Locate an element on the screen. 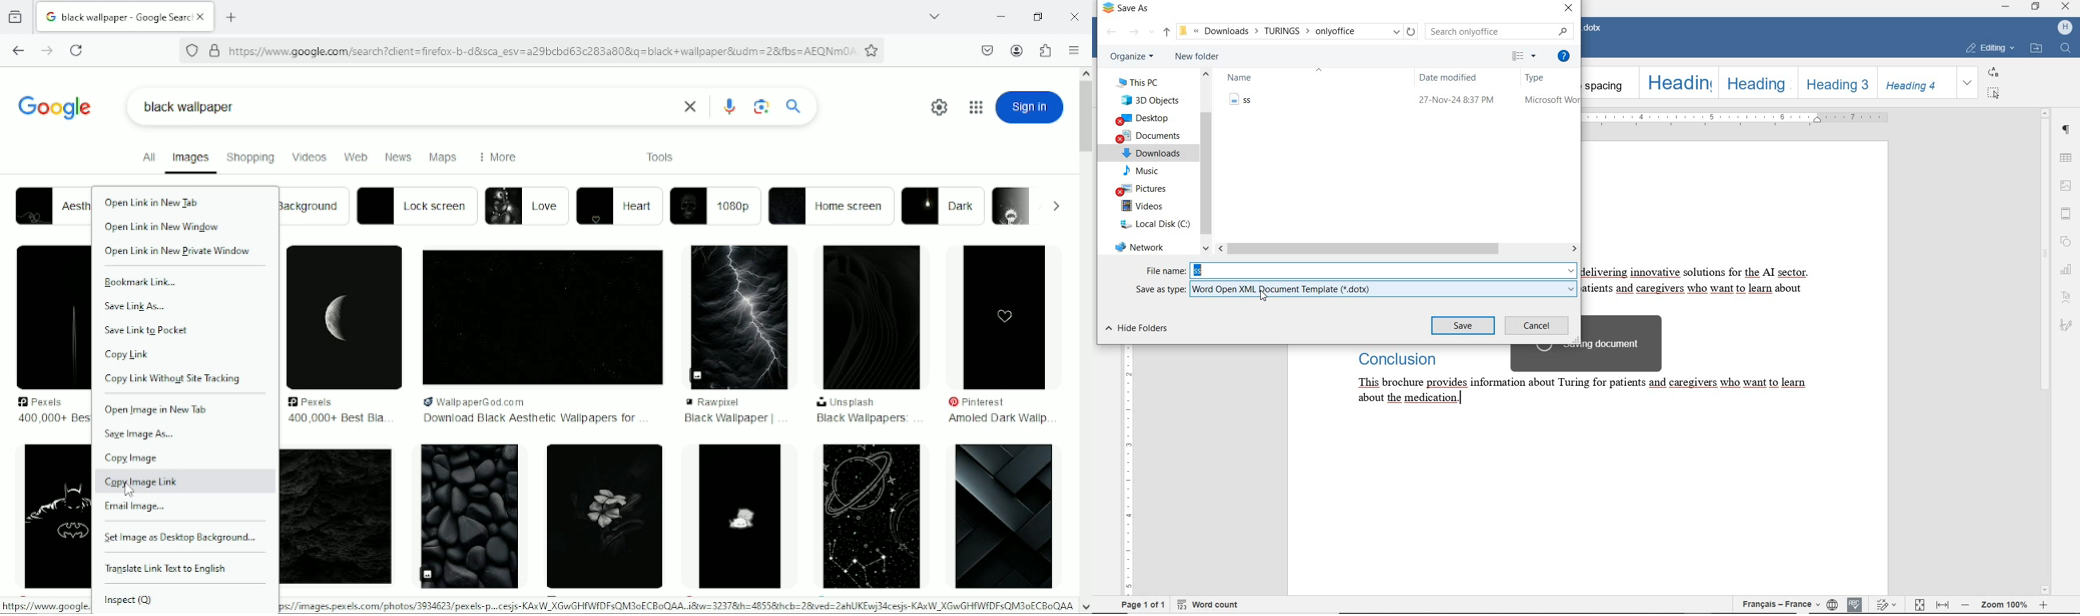 The image size is (2100, 616). https://www.google.com/search client=firefox-b-d&sca_esv=a29bcbd63 c283a80&q back+wallpaper &udm=2&fbs=aeqnmoa is located at coordinates (541, 51).